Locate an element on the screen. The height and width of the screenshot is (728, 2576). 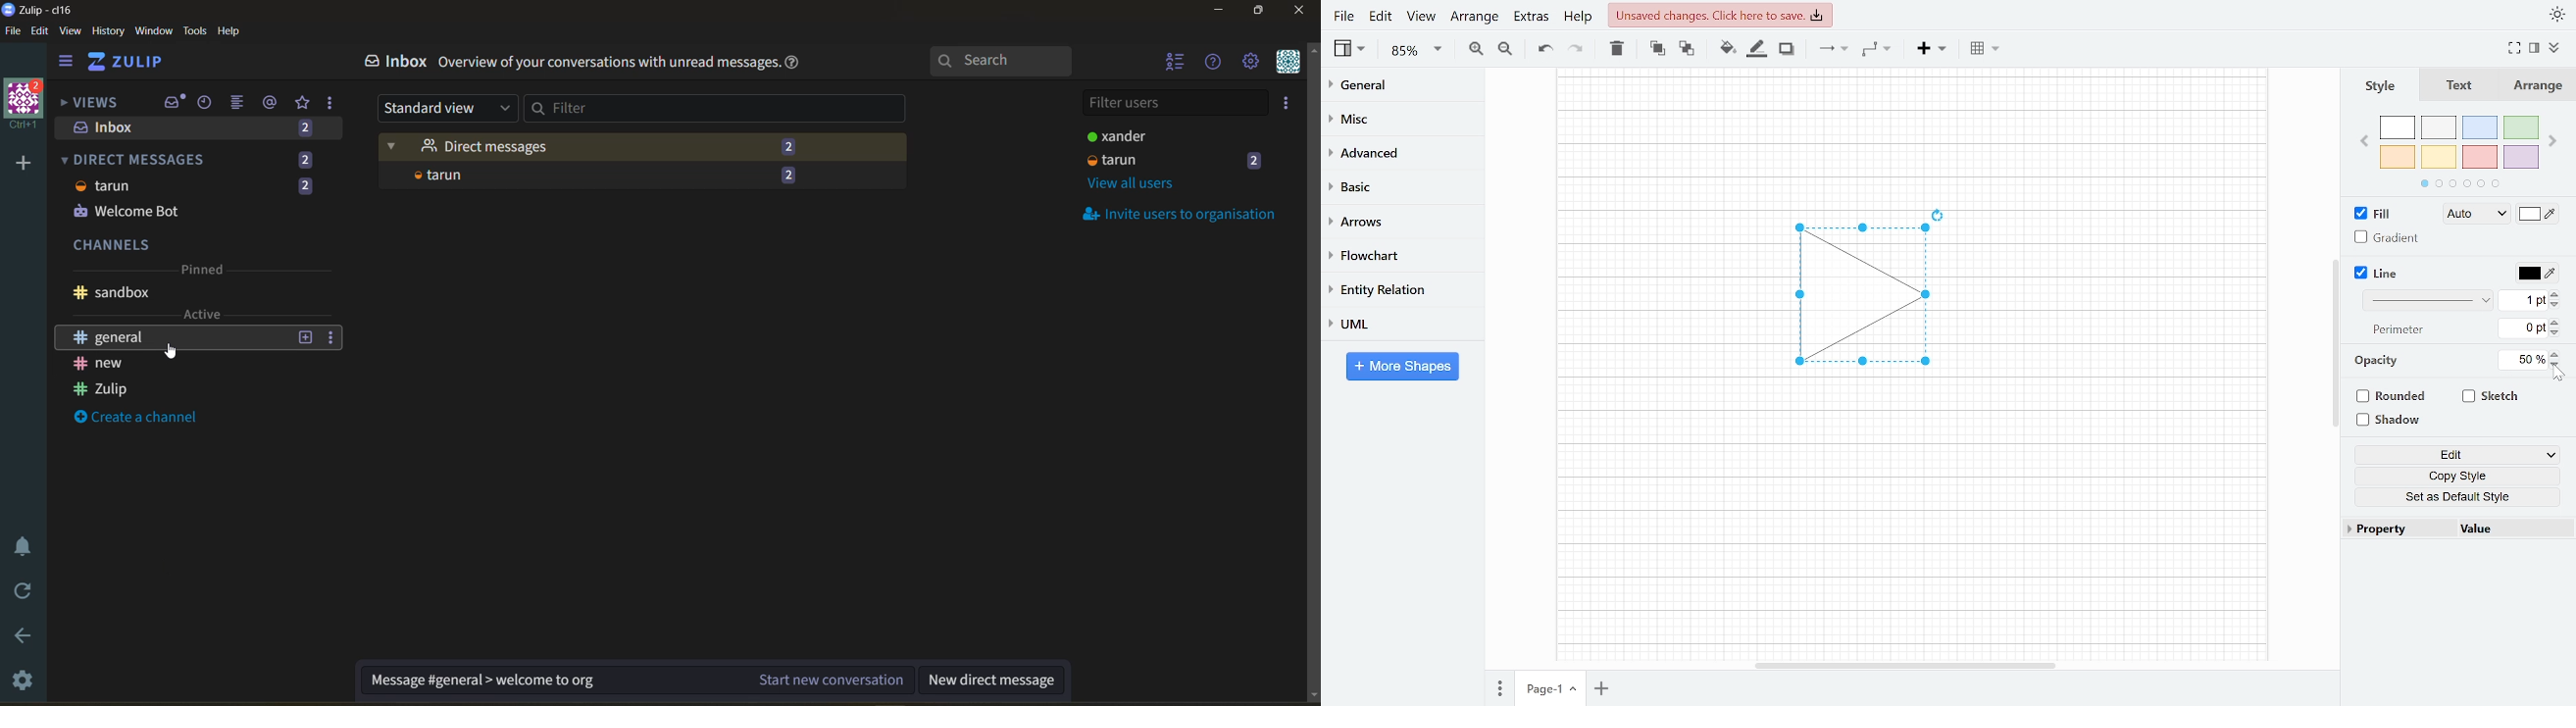
window is located at coordinates (152, 32).